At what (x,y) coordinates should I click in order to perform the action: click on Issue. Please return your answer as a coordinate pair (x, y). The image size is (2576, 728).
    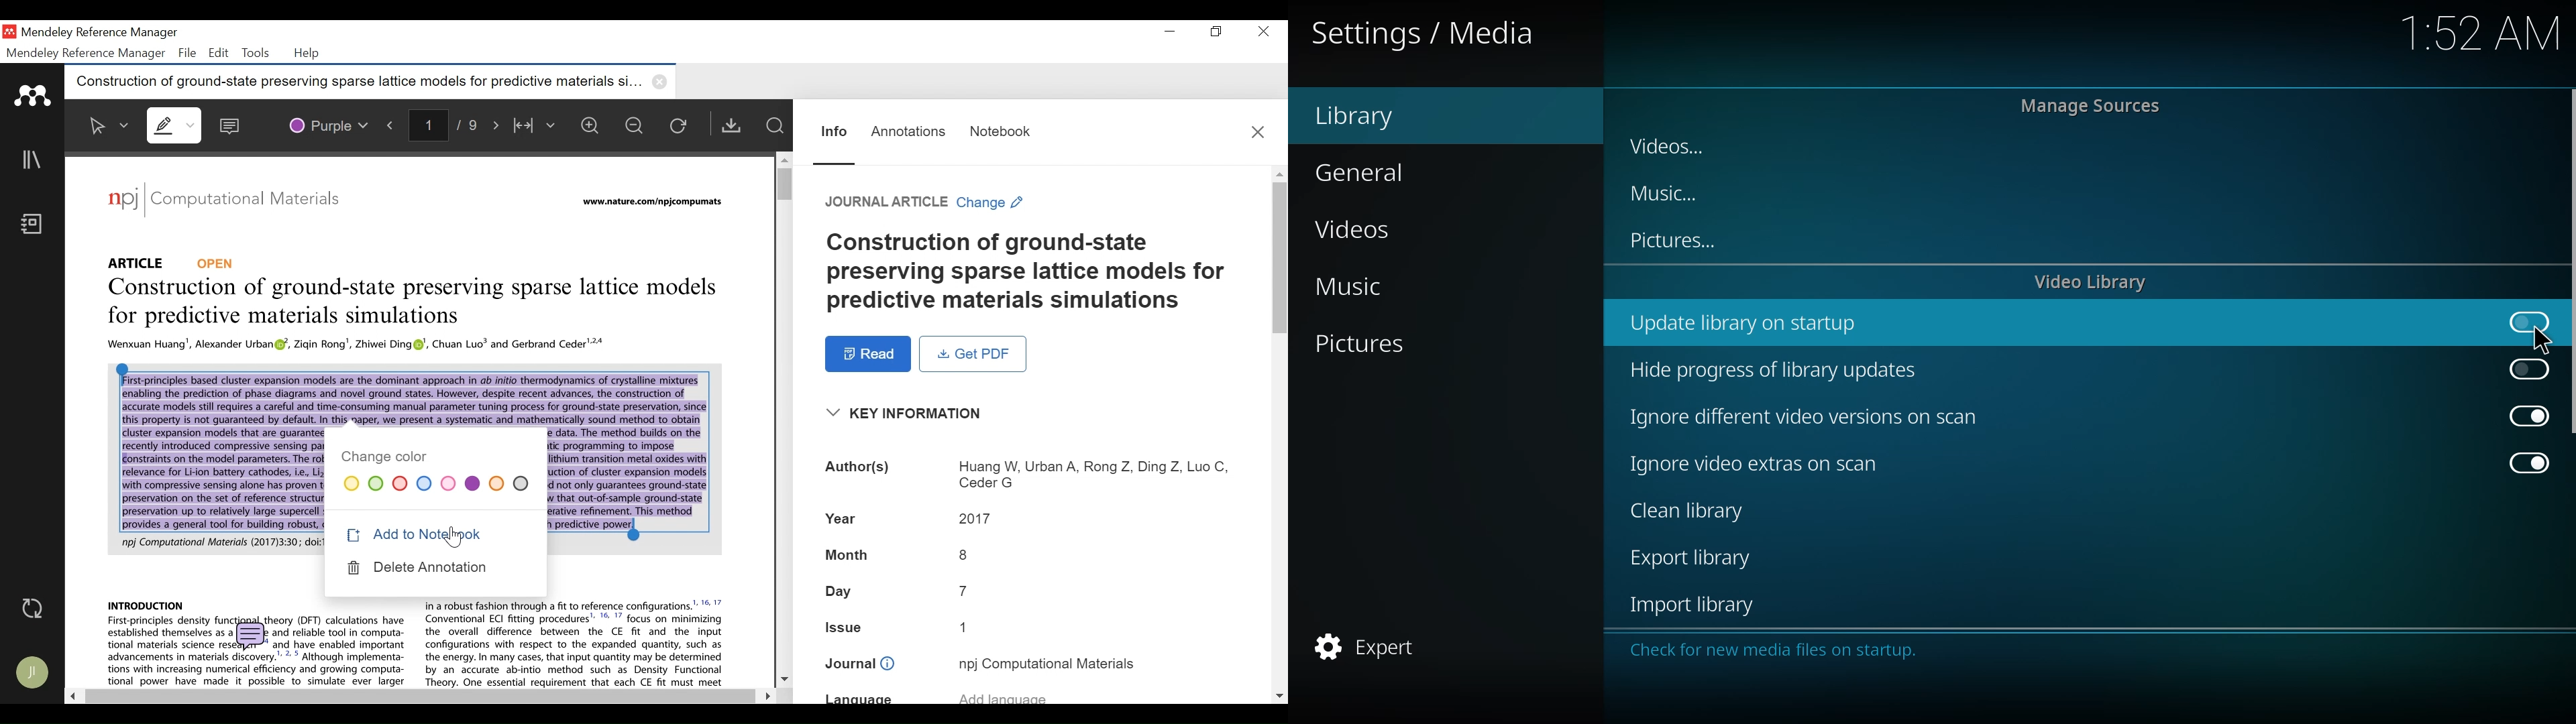
    Looking at the image, I should click on (845, 625).